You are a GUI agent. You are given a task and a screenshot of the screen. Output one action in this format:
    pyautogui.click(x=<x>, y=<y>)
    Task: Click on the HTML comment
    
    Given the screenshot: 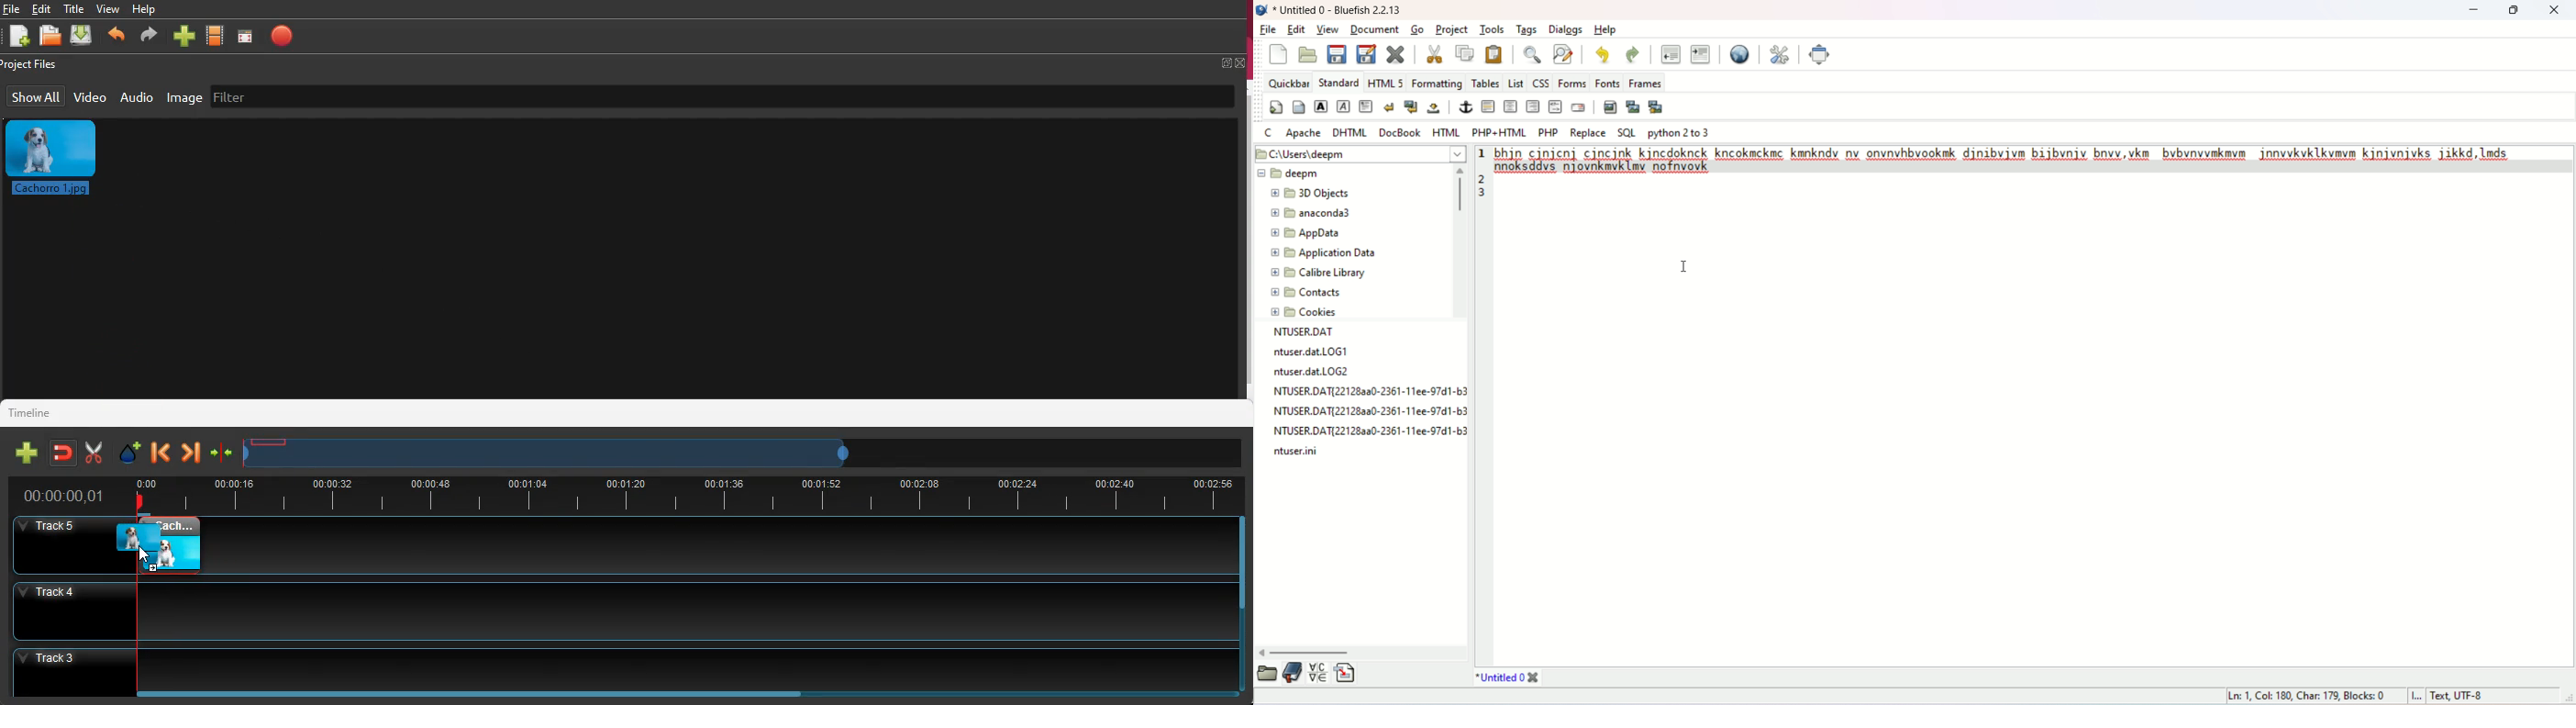 What is the action you would take?
    pyautogui.click(x=1556, y=106)
    